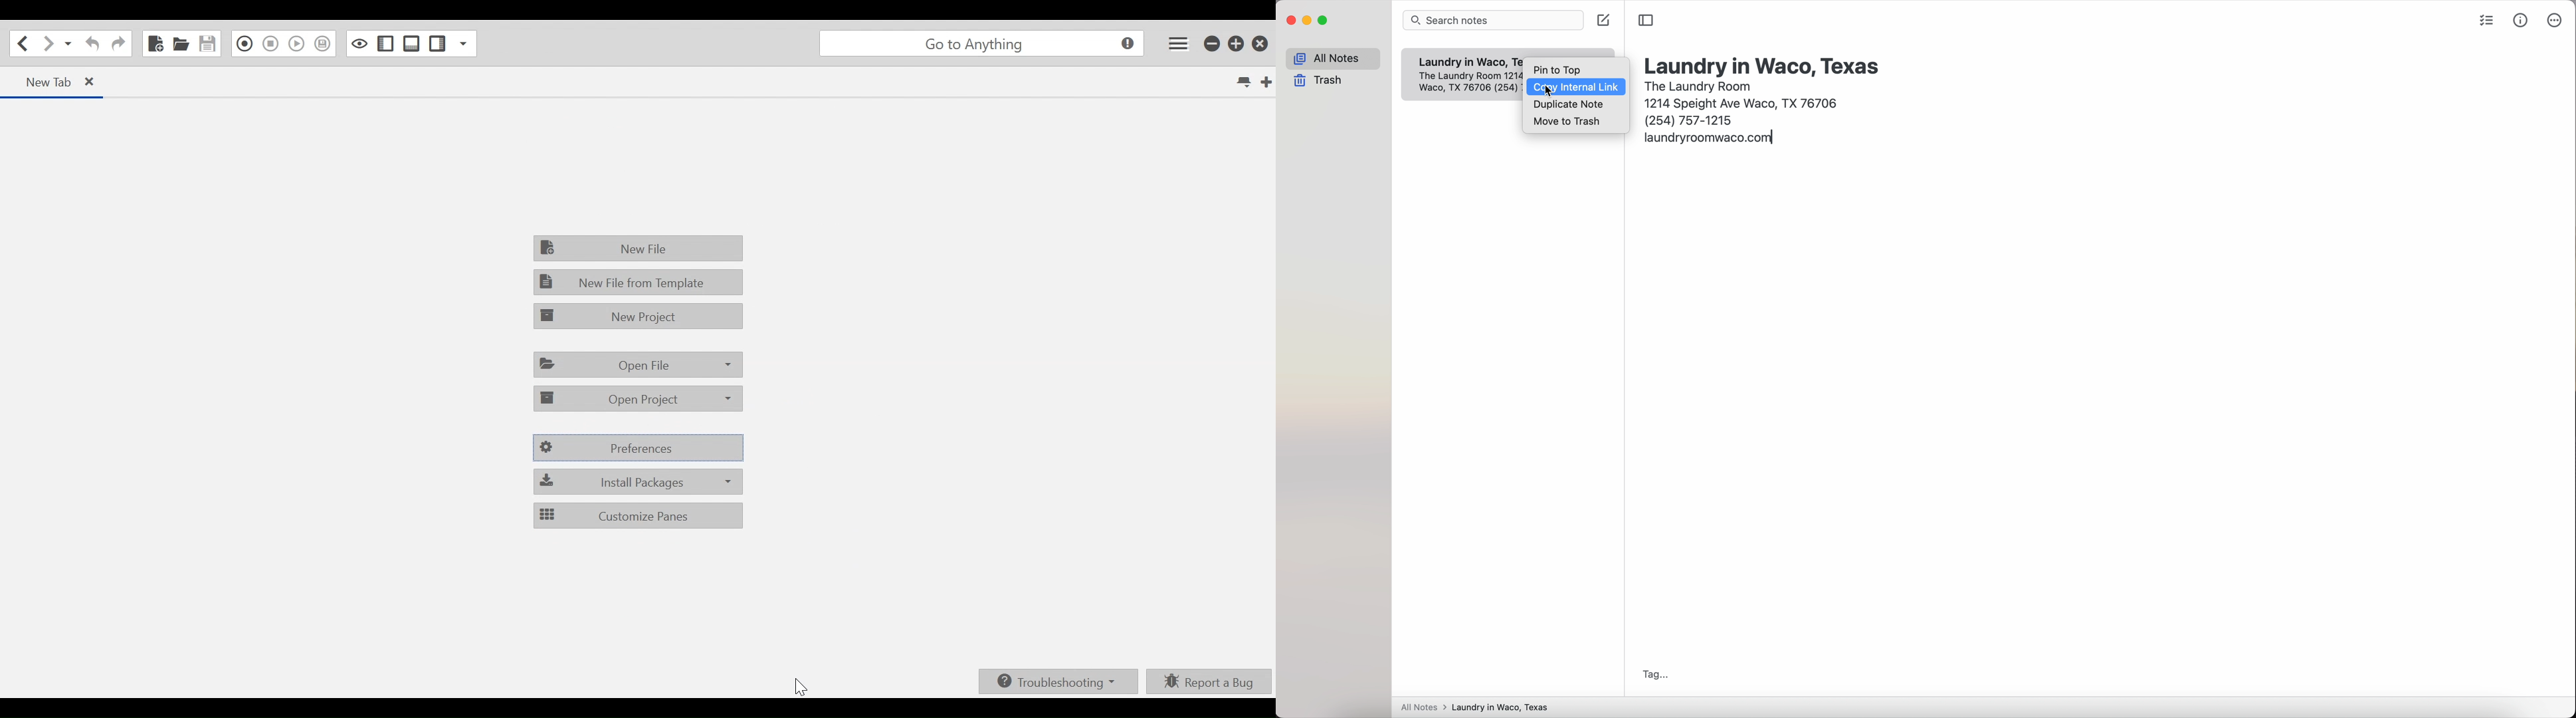  I want to click on Install packages, so click(637, 483).